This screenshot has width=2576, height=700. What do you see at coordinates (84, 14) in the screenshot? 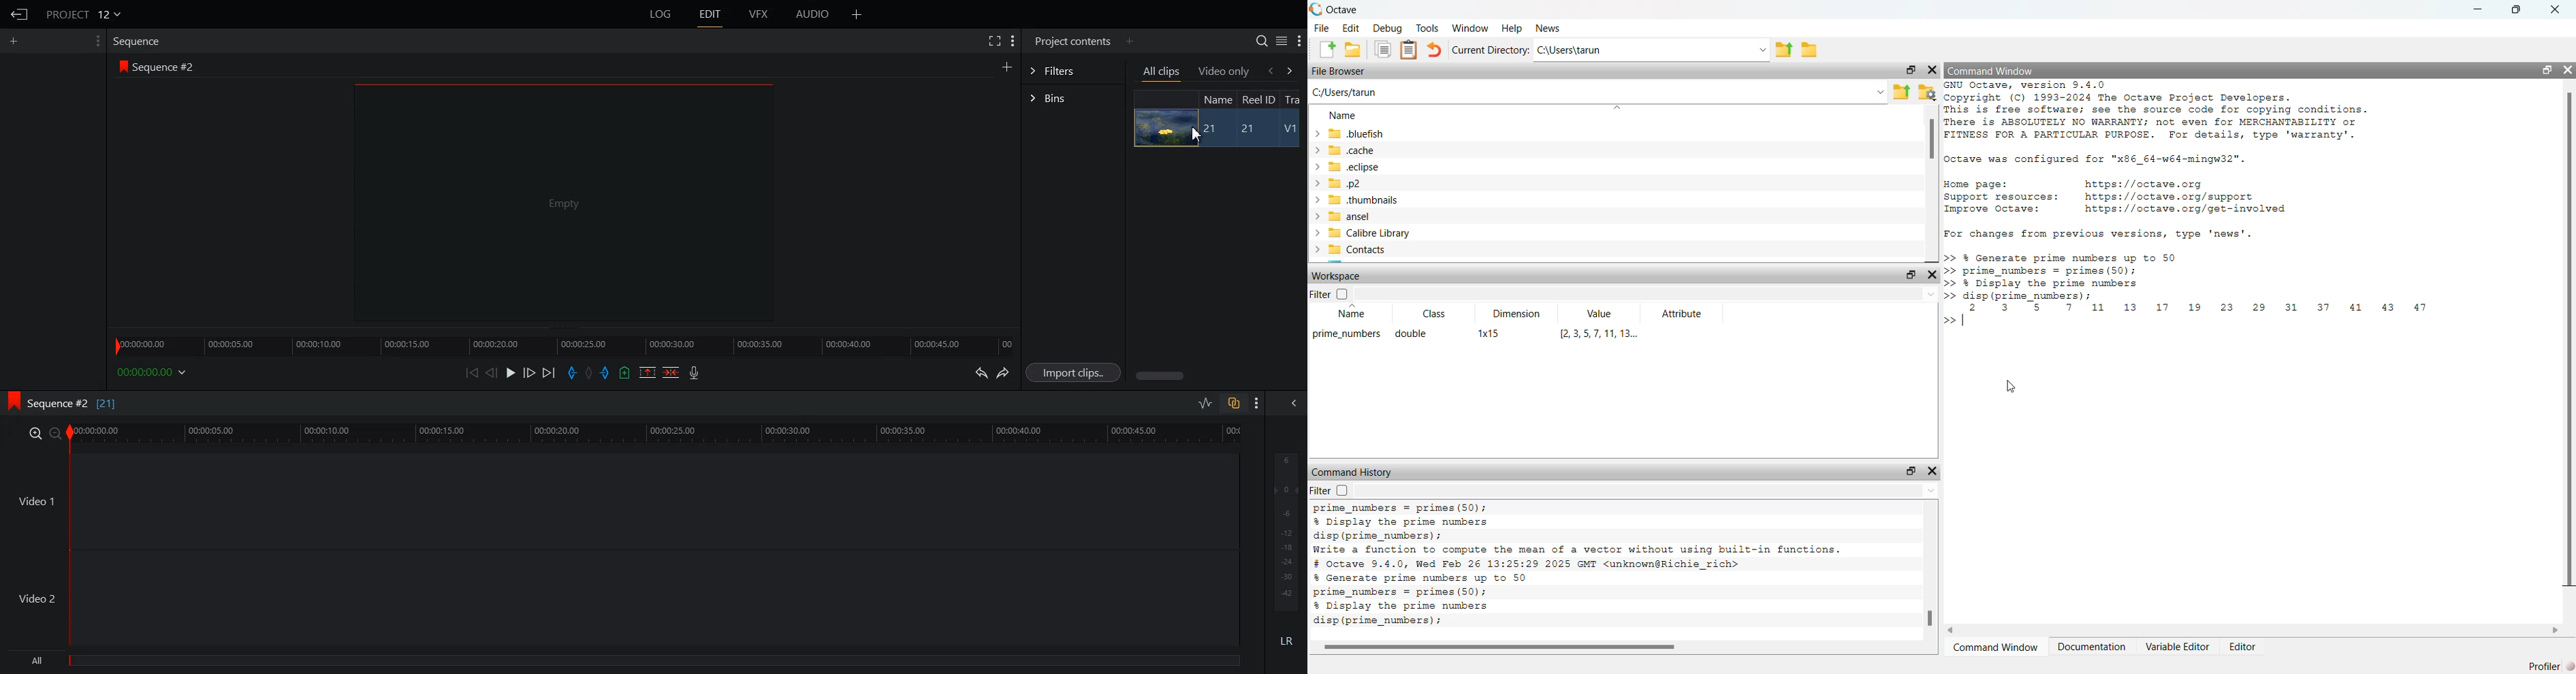
I see `PROJECT 12` at bounding box center [84, 14].